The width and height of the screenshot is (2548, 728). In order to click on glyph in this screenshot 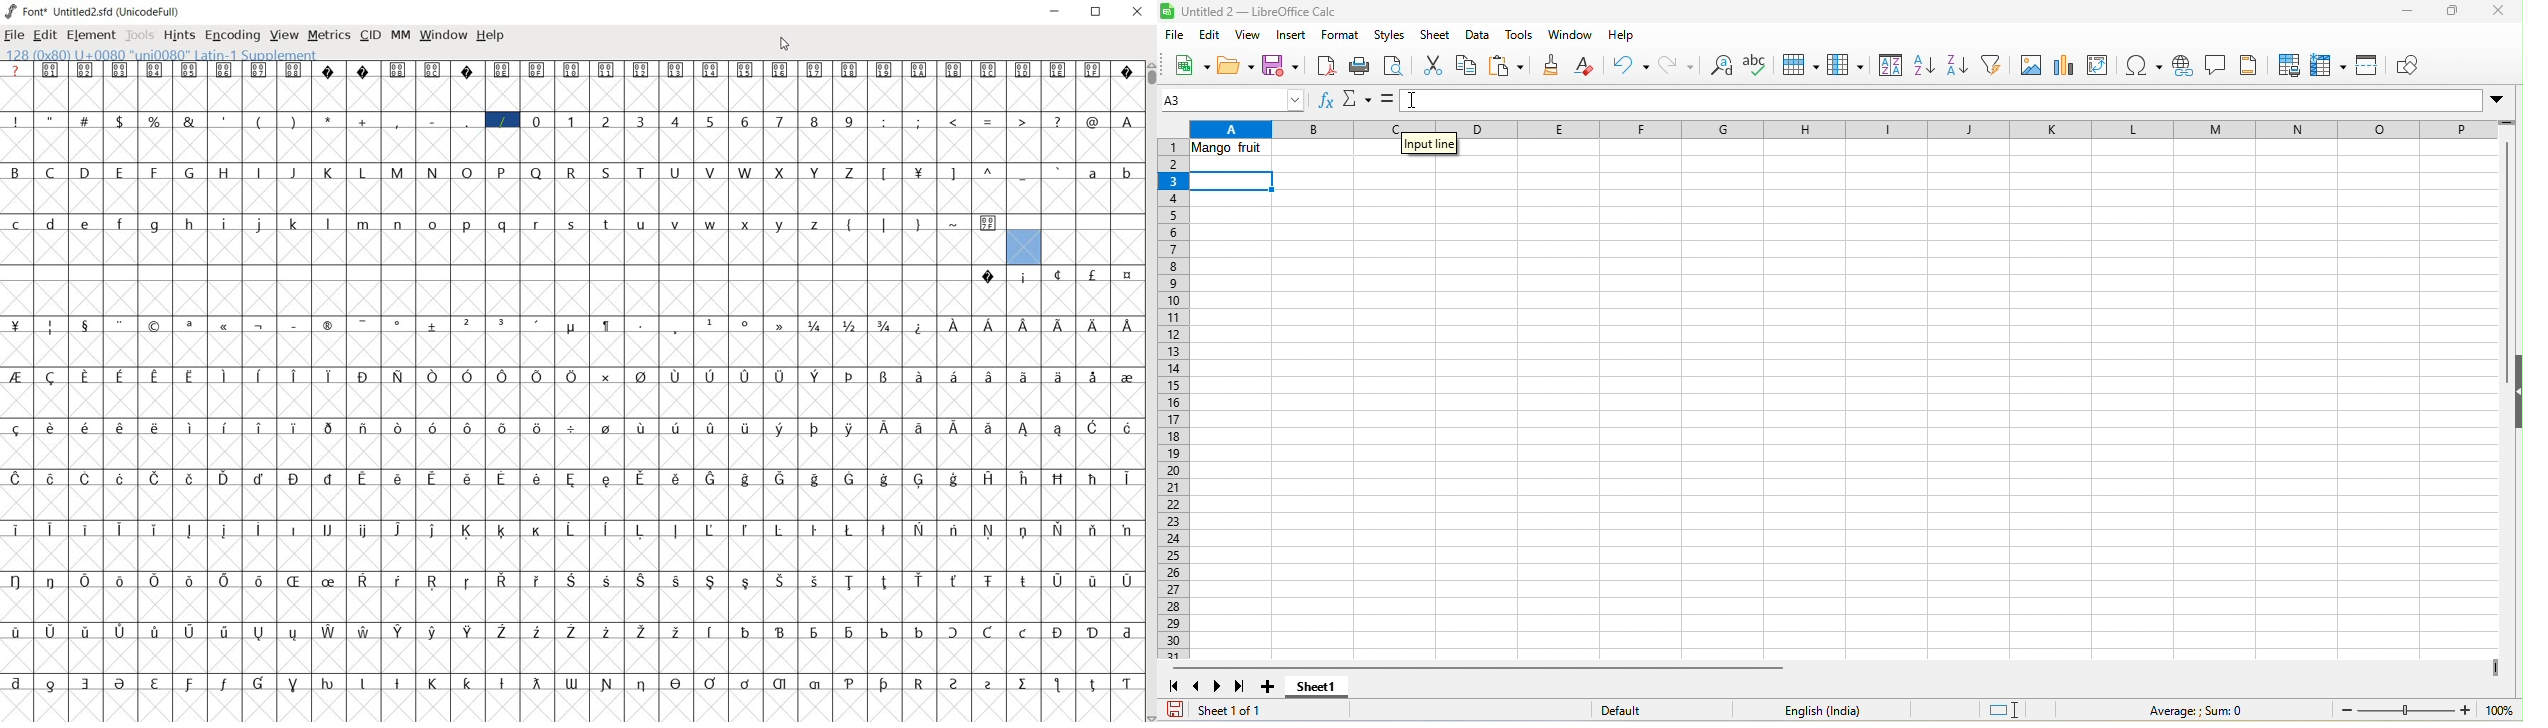, I will do `click(295, 224)`.